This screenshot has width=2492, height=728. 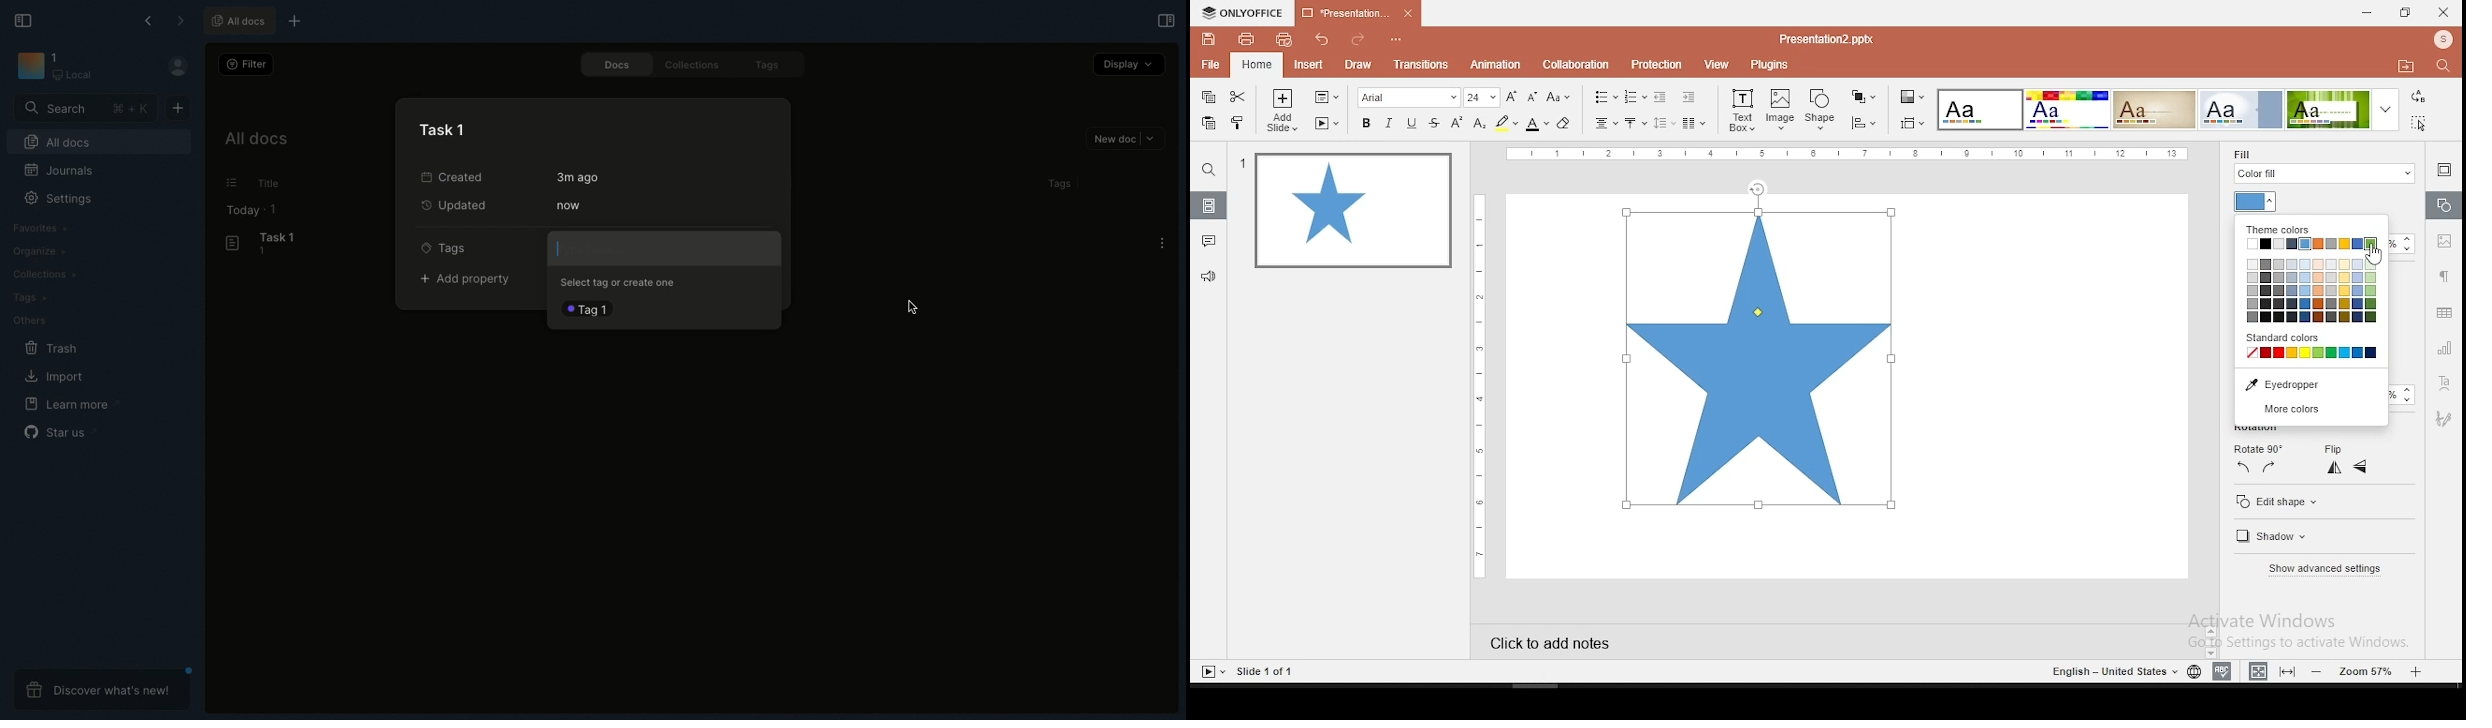 What do you see at coordinates (2445, 241) in the screenshot?
I see `image settings` at bounding box center [2445, 241].